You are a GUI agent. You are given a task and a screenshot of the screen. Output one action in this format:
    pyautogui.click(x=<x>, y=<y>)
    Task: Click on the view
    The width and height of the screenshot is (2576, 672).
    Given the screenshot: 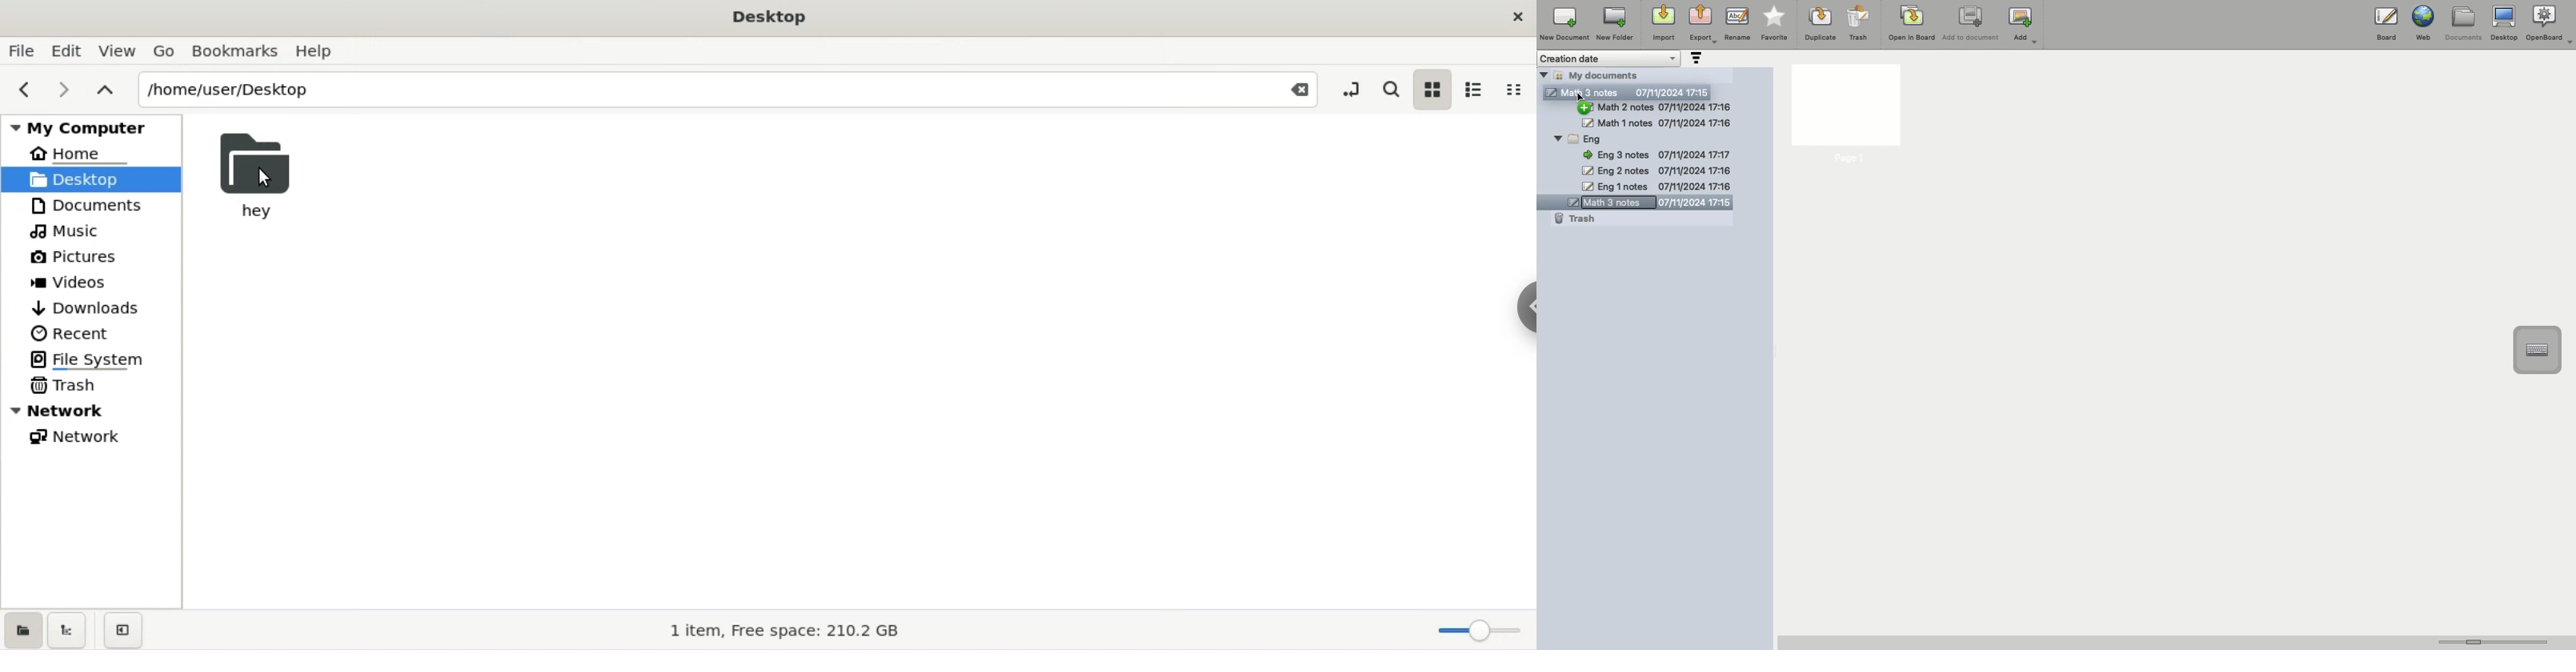 What is the action you would take?
    pyautogui.click(x=119, y=53)
    